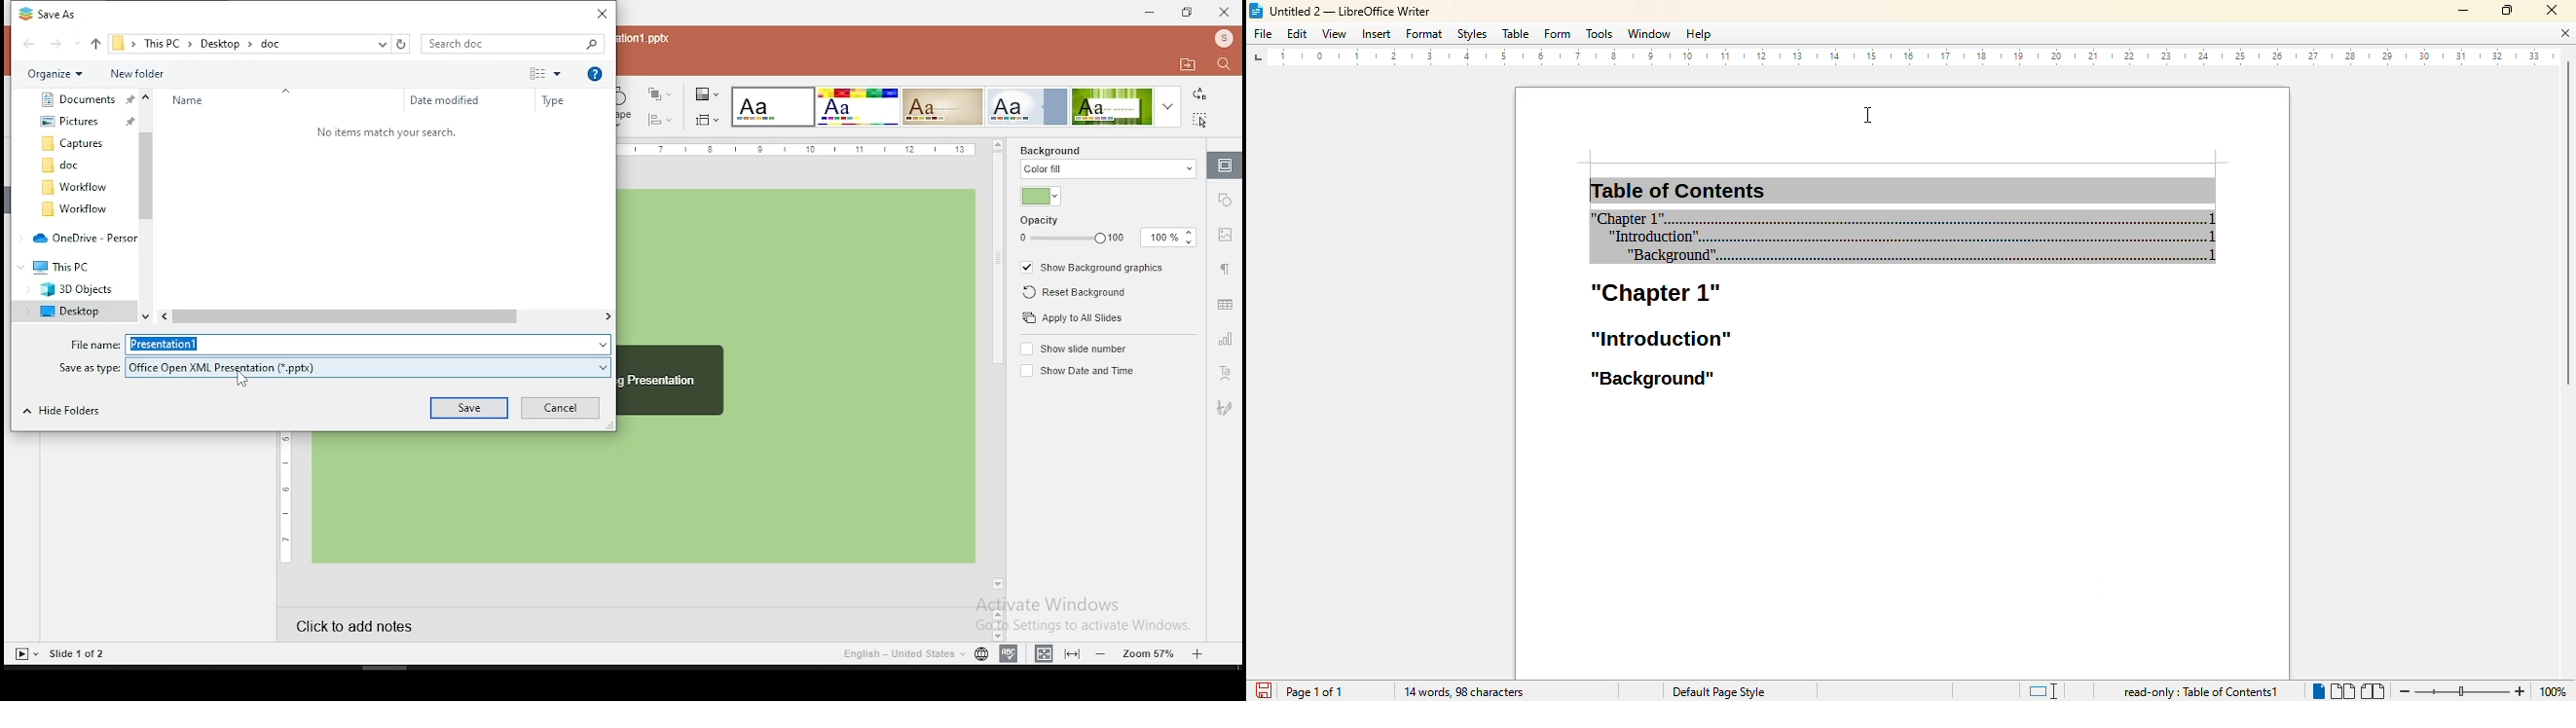 The width and height of the screenshot is (2576, 728). What do you see at coordinates (1226, 166) in the screenshot?
I see `slide settings` at bounding box center [1226, 166].